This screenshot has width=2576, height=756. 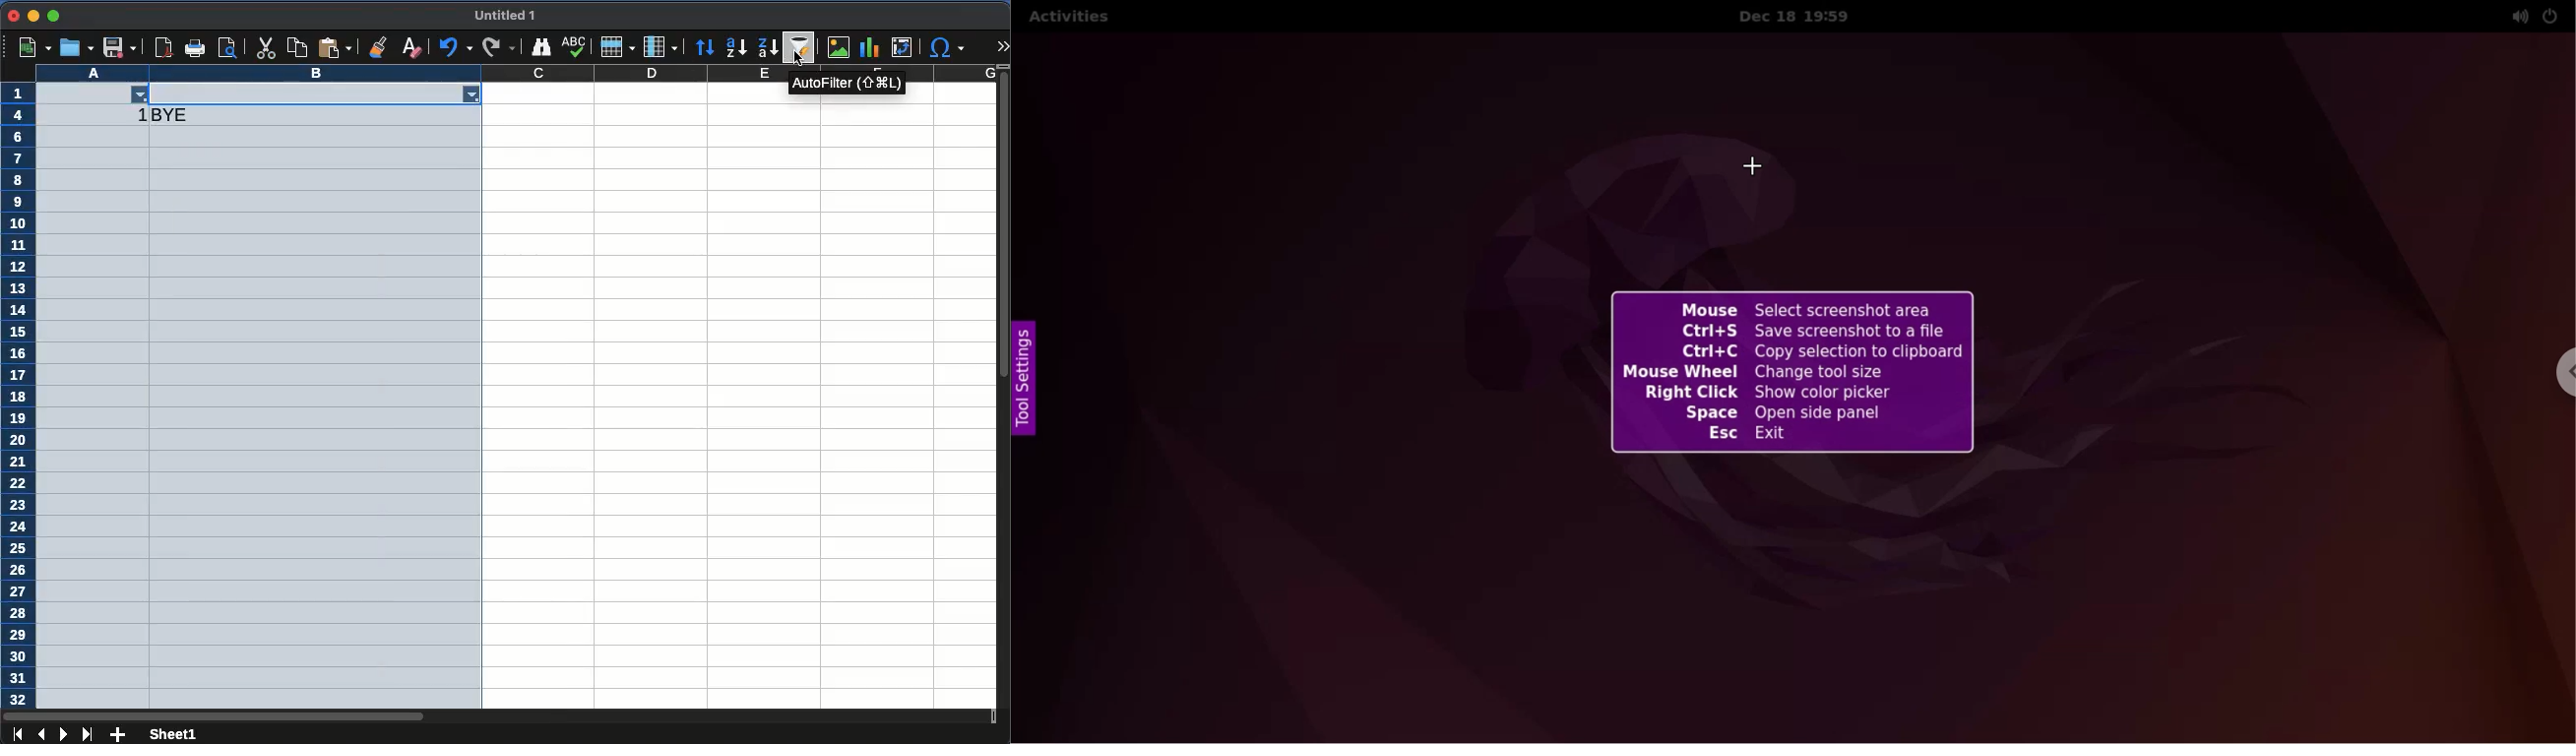 I want to click on column, so click(x=660, y=47).